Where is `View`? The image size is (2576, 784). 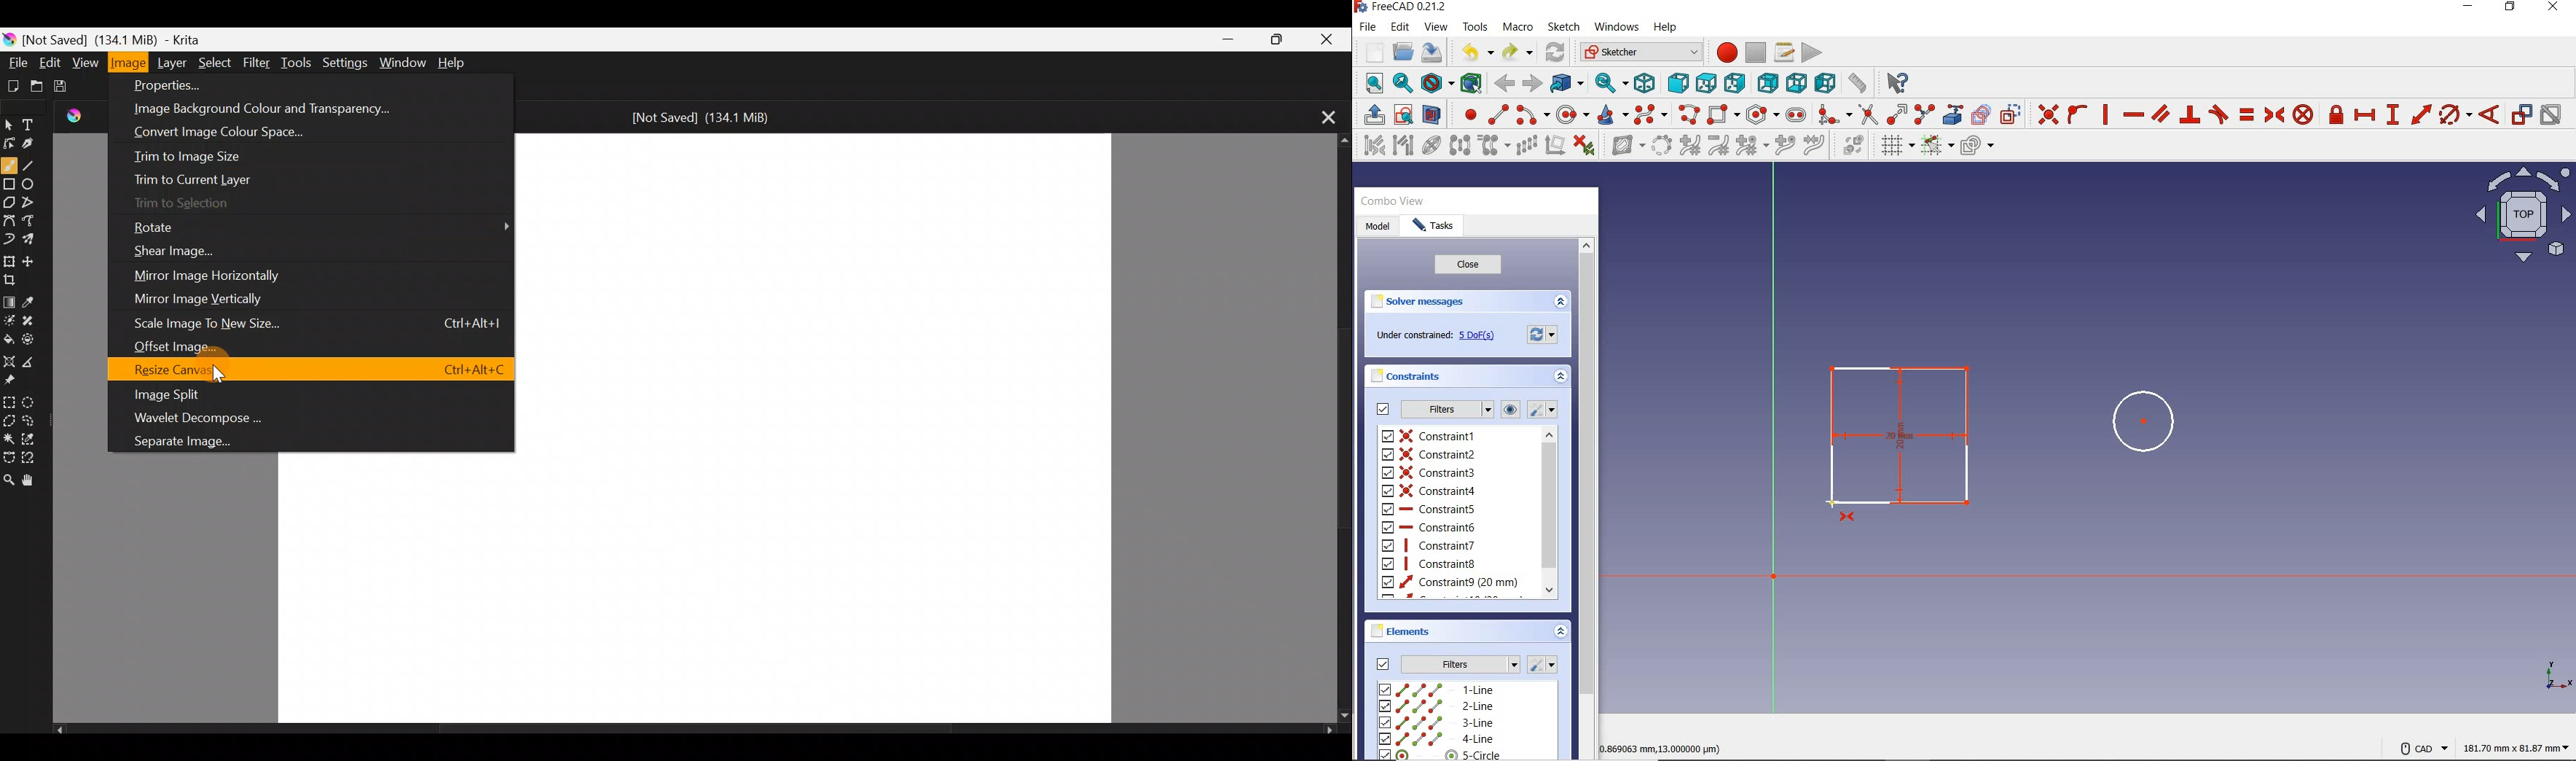 View is located at coordinates (86, 62).